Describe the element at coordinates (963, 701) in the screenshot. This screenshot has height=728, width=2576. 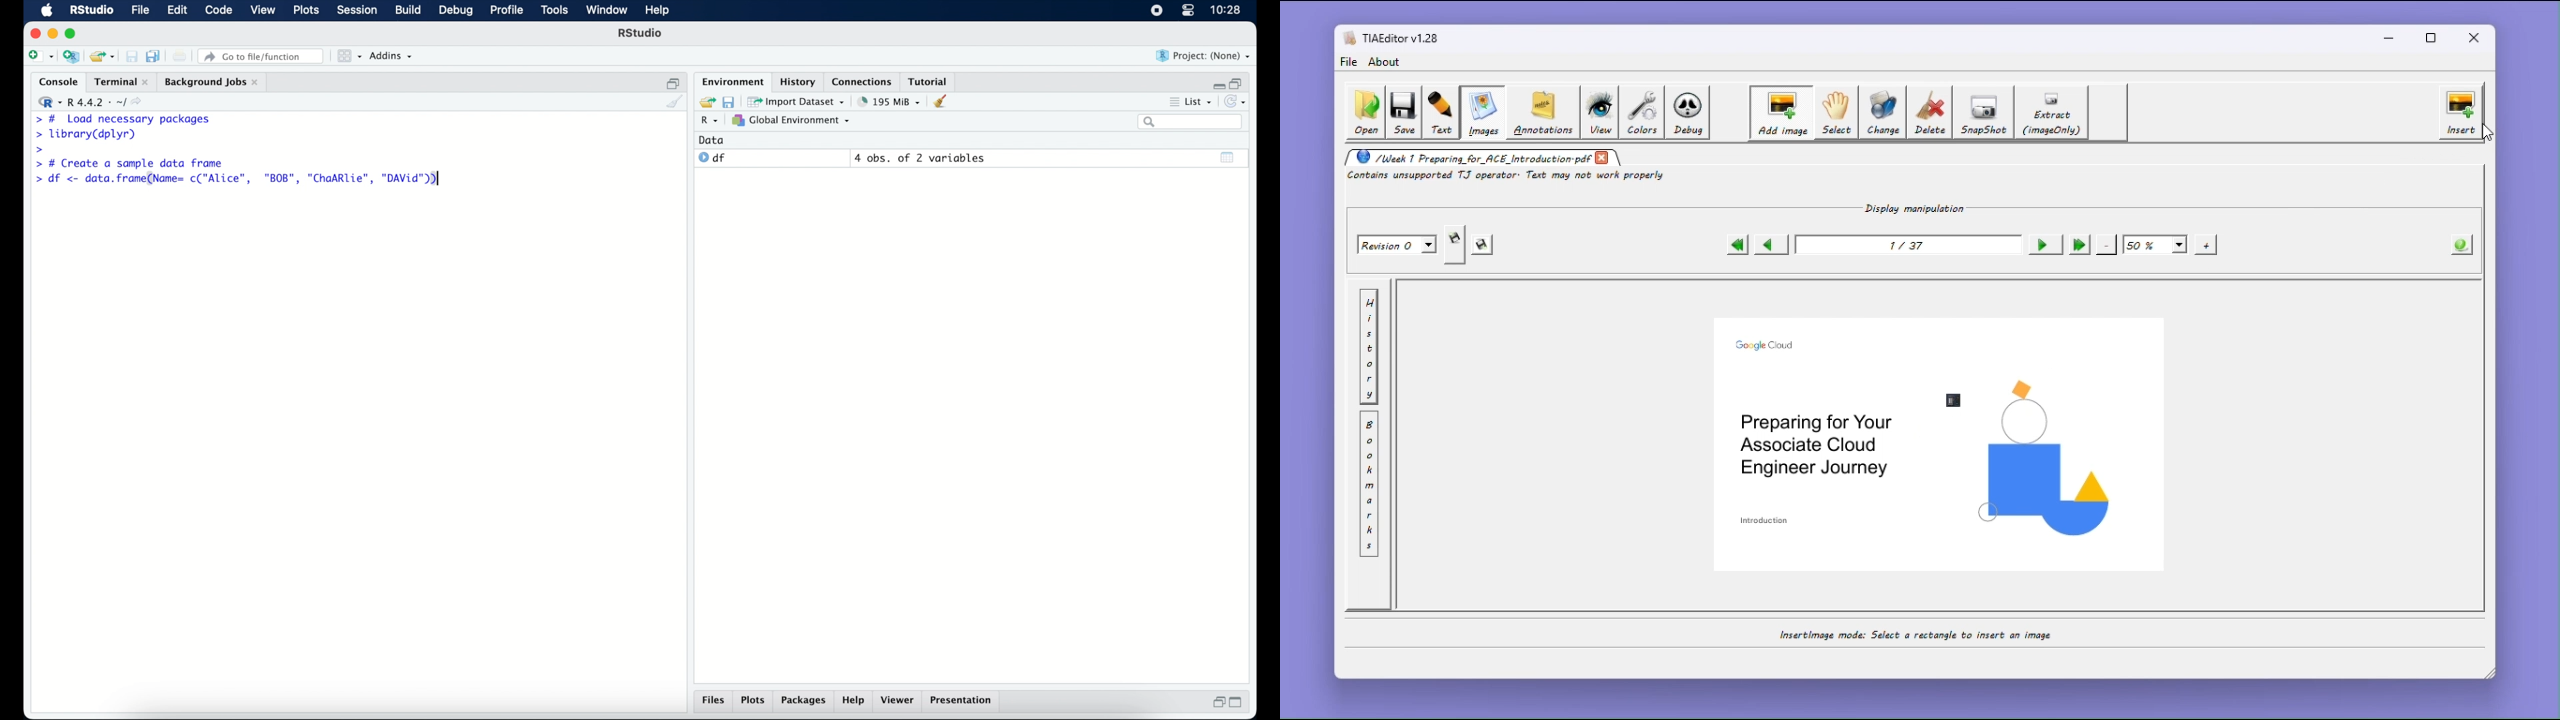
I see `presentation` at that location.